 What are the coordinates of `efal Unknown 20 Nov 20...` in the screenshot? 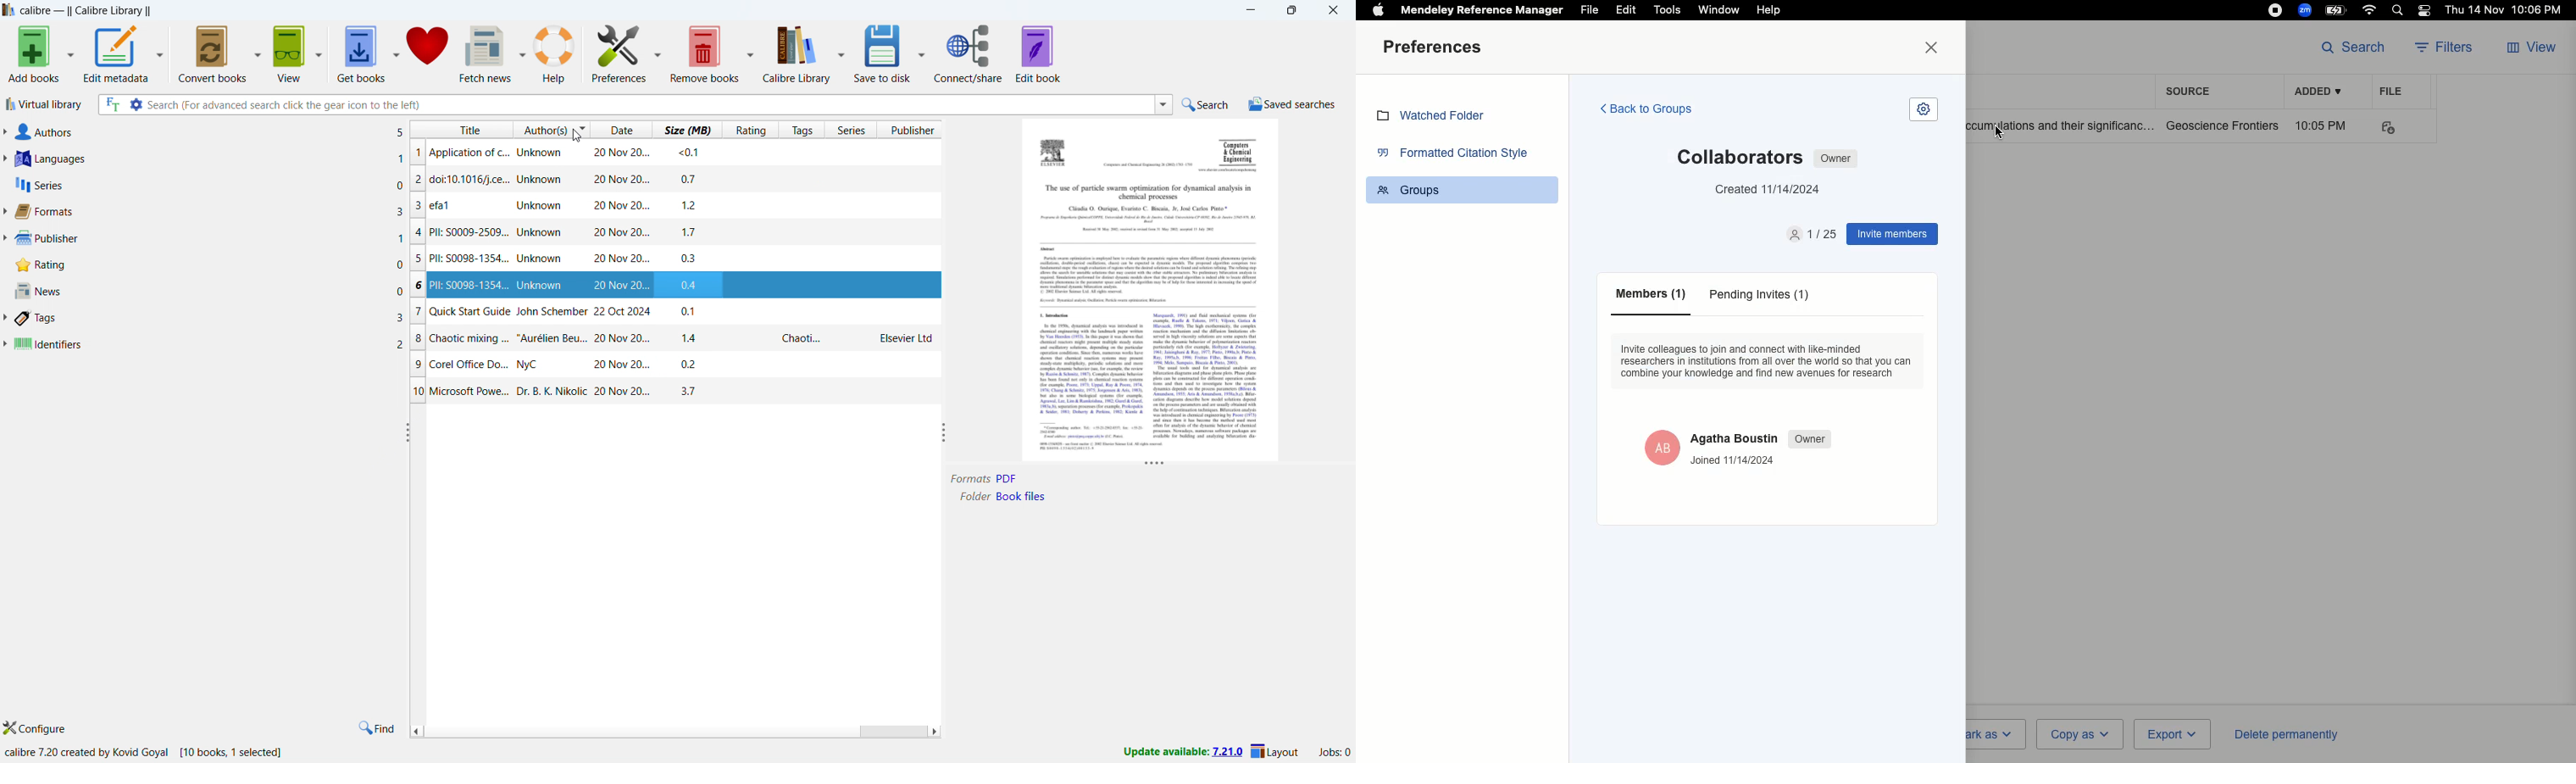 It's located at (544, 208).